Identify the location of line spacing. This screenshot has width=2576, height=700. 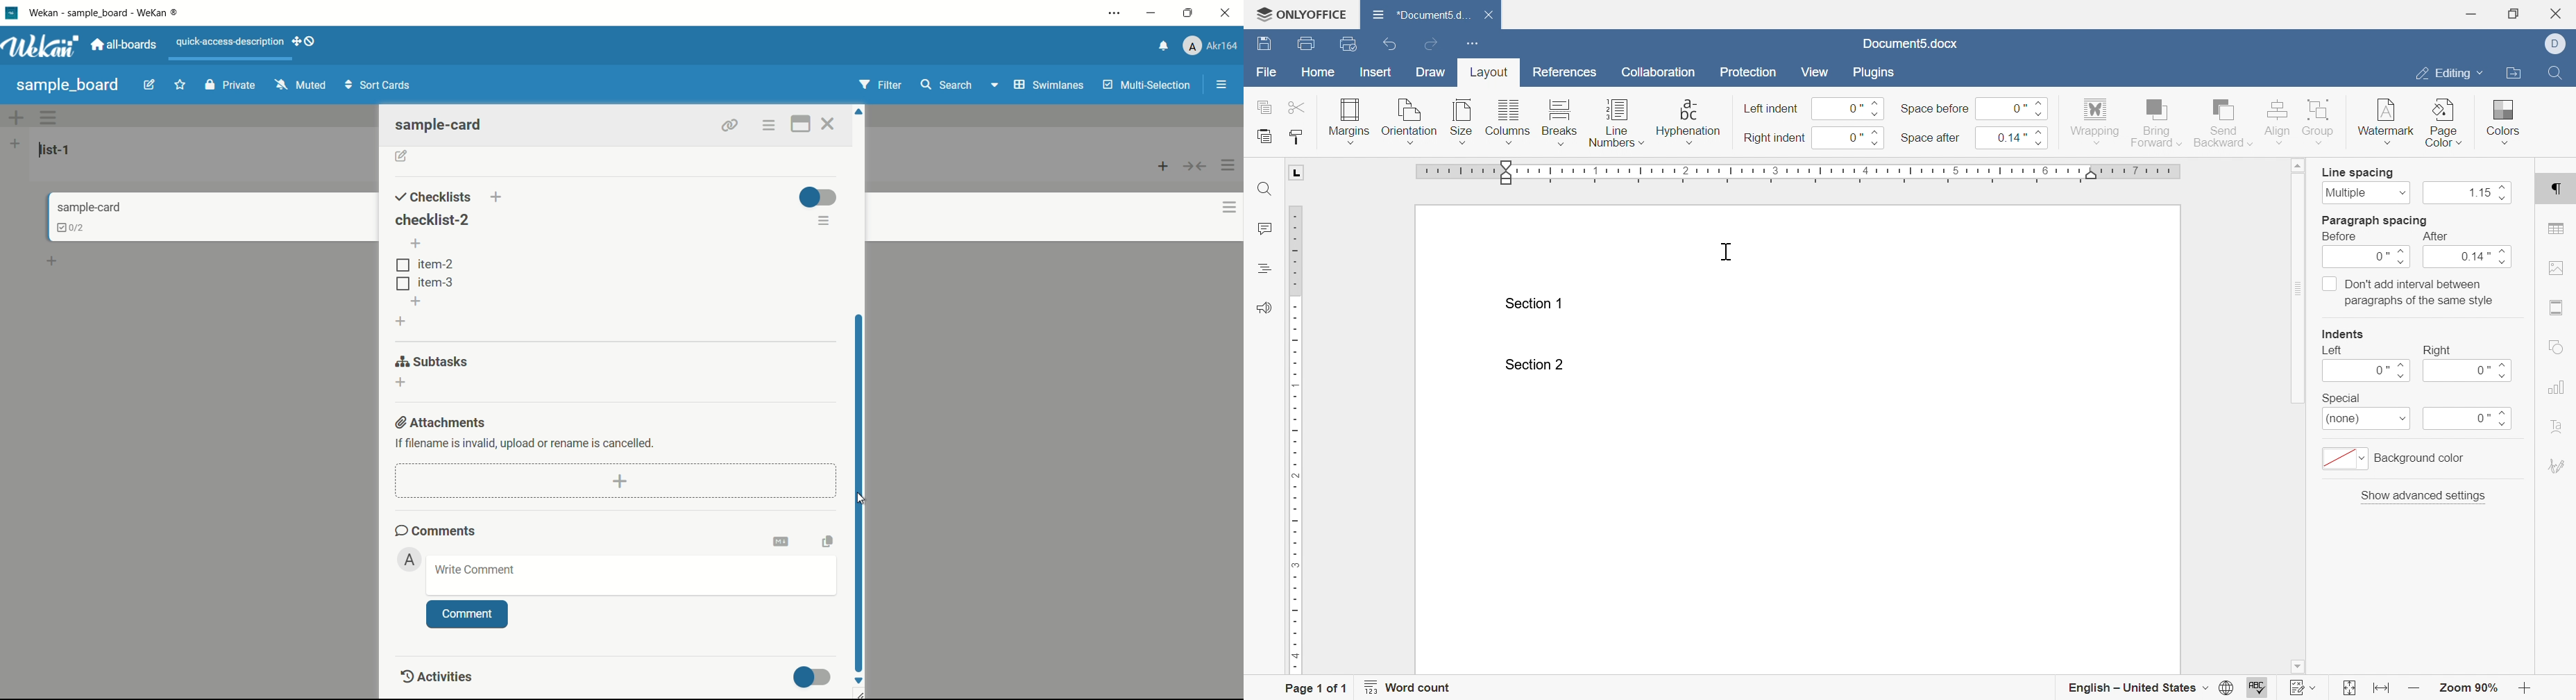
(2358, 173).